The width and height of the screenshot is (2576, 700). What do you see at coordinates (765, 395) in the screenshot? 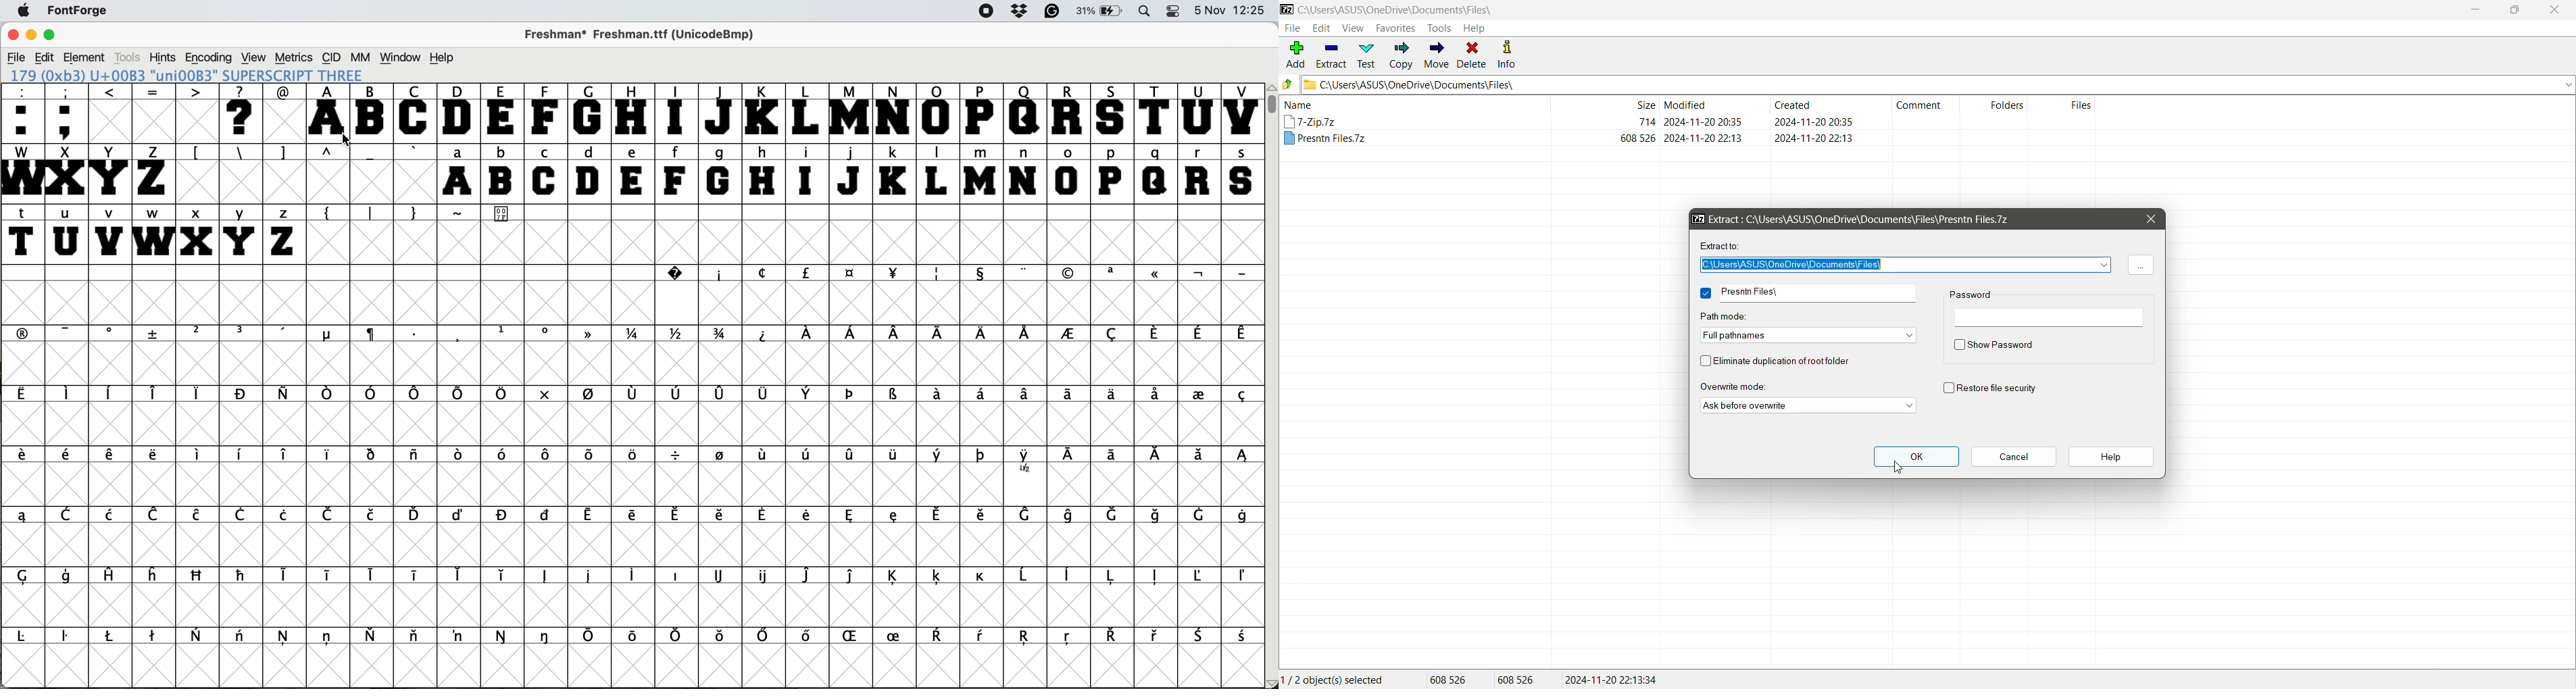
I see `symbol` at bounding box center [765, 395].